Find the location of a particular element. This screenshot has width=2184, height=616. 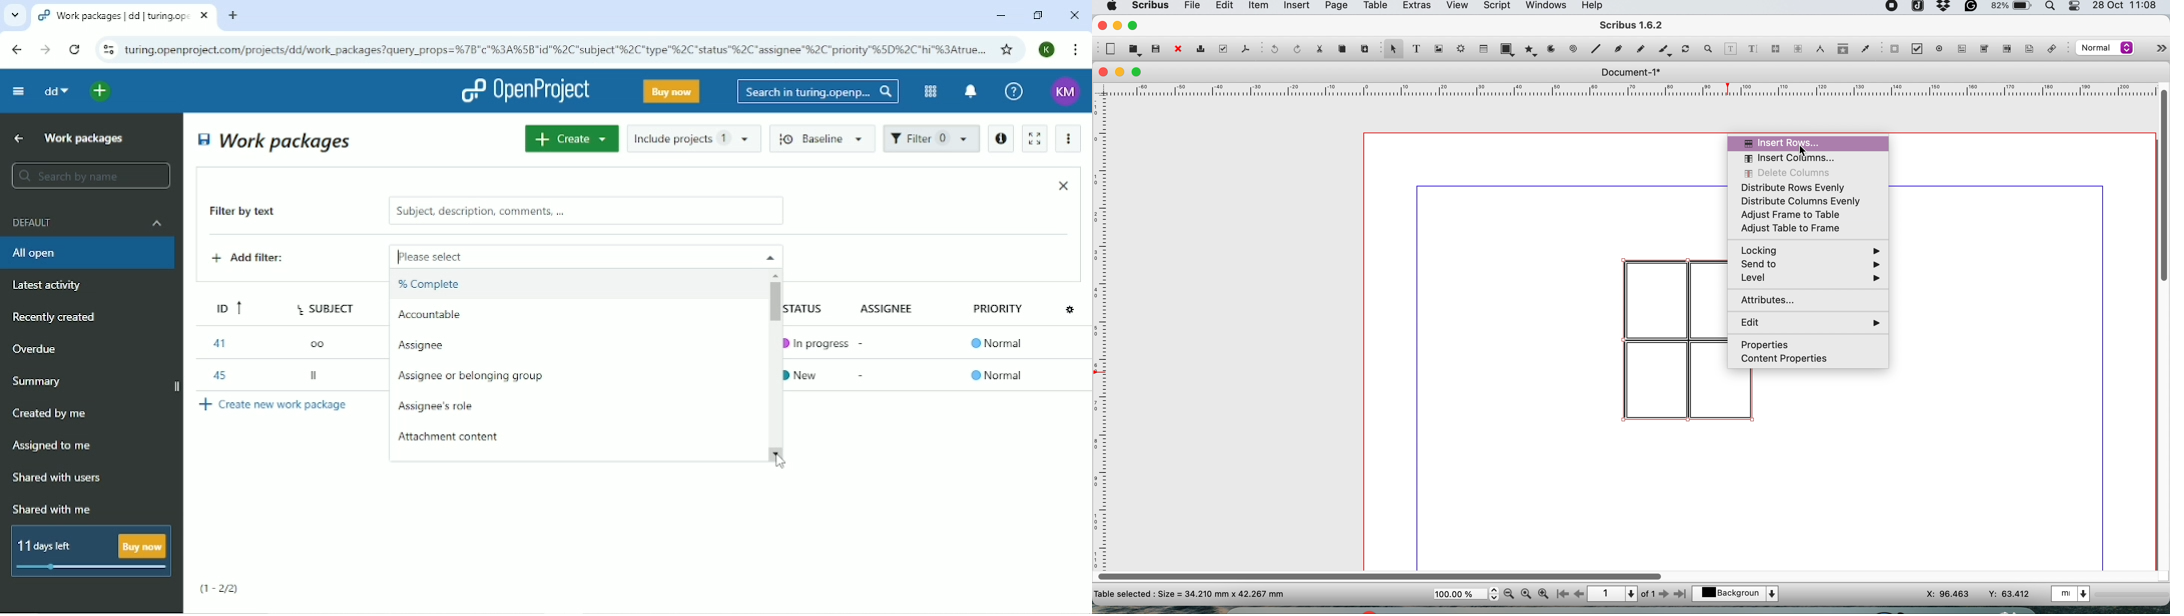

Help is located at coordinates (1014, 92).